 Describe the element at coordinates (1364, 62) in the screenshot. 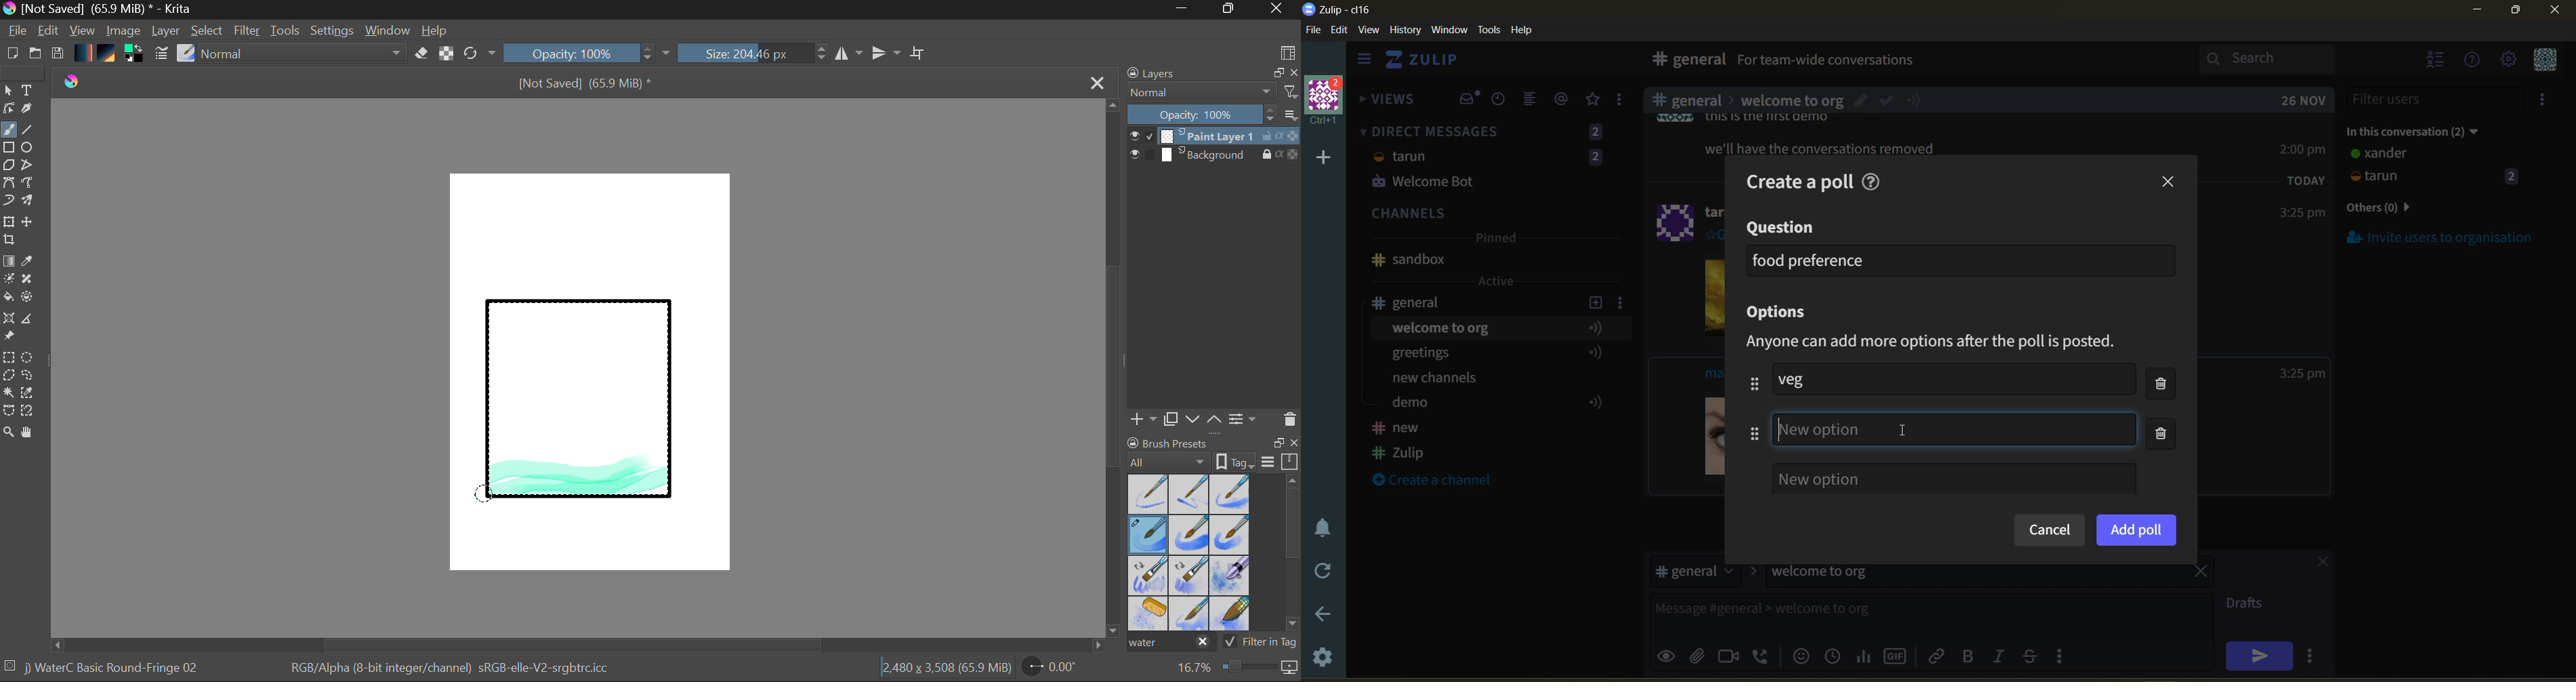

I see `hide side bar` at that location.